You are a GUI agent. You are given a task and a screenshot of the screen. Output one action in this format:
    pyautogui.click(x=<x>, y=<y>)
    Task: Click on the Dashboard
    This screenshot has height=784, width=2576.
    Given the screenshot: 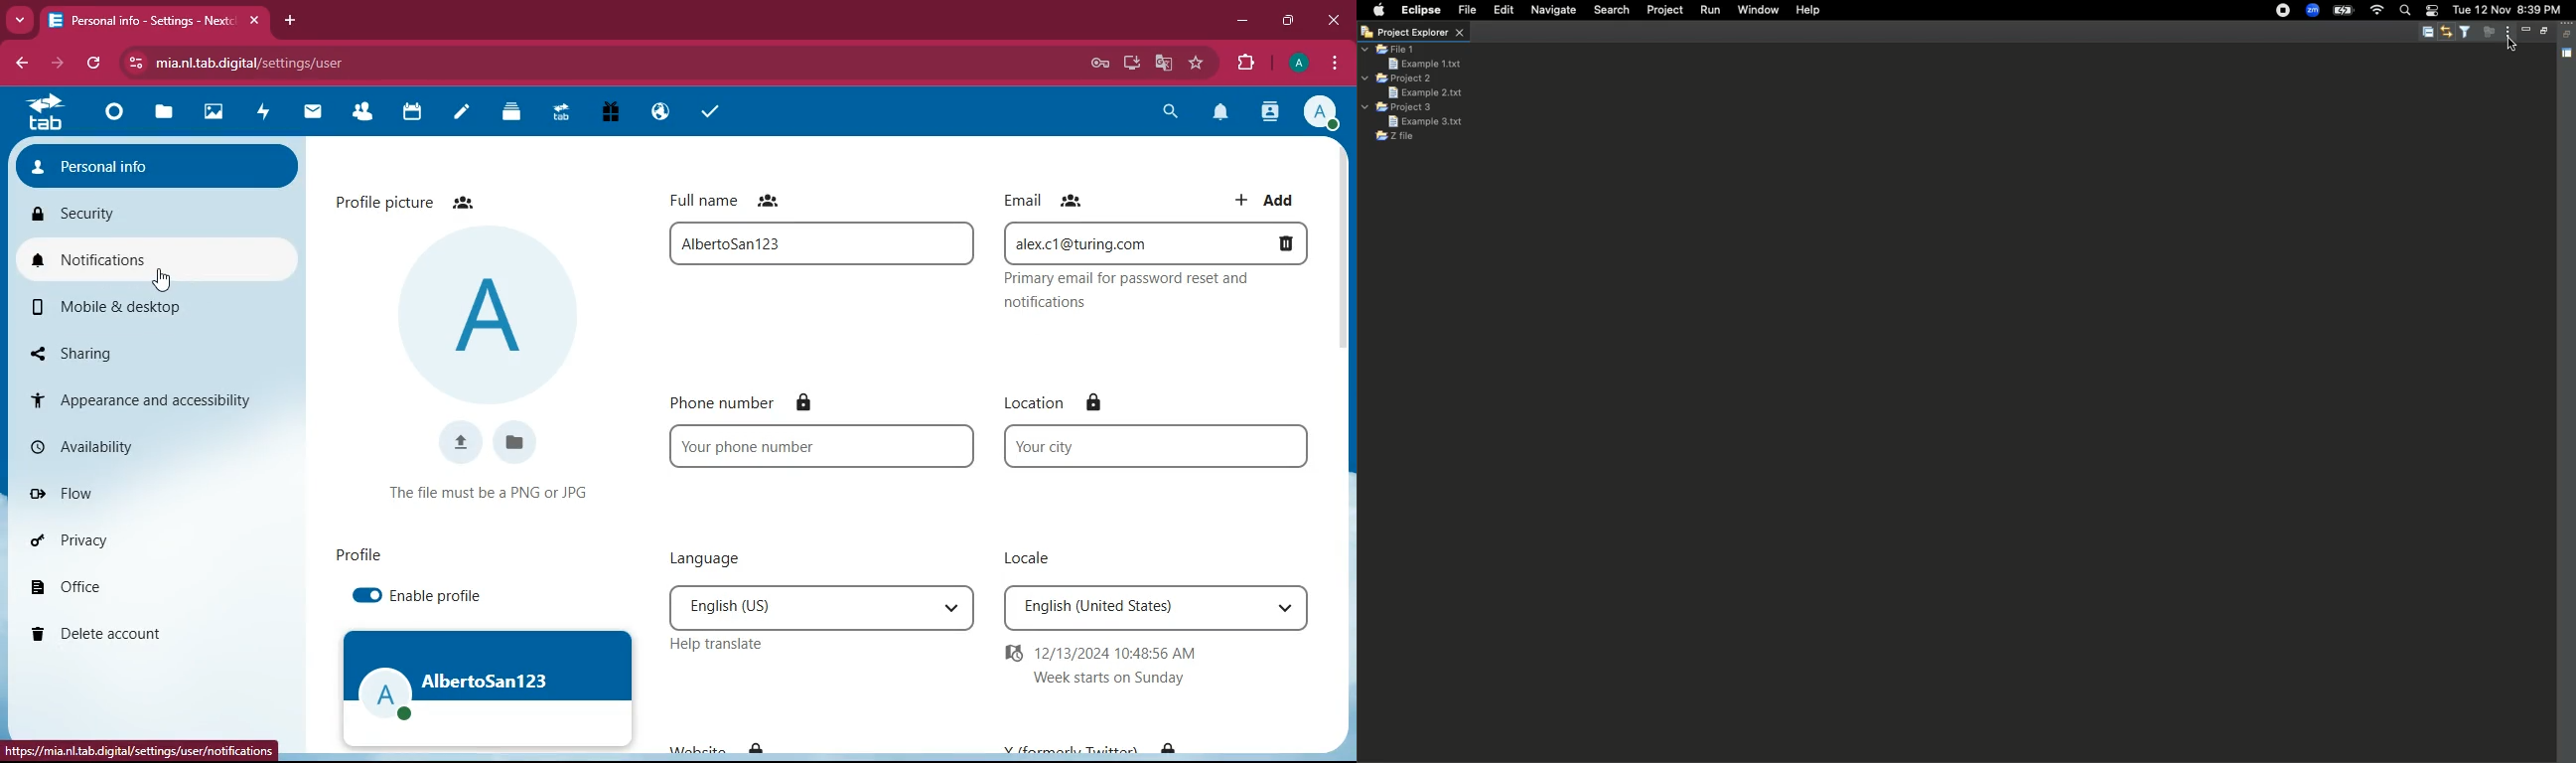 What is the action you would take?
    pyautogui.click(x=118, y=116)
    